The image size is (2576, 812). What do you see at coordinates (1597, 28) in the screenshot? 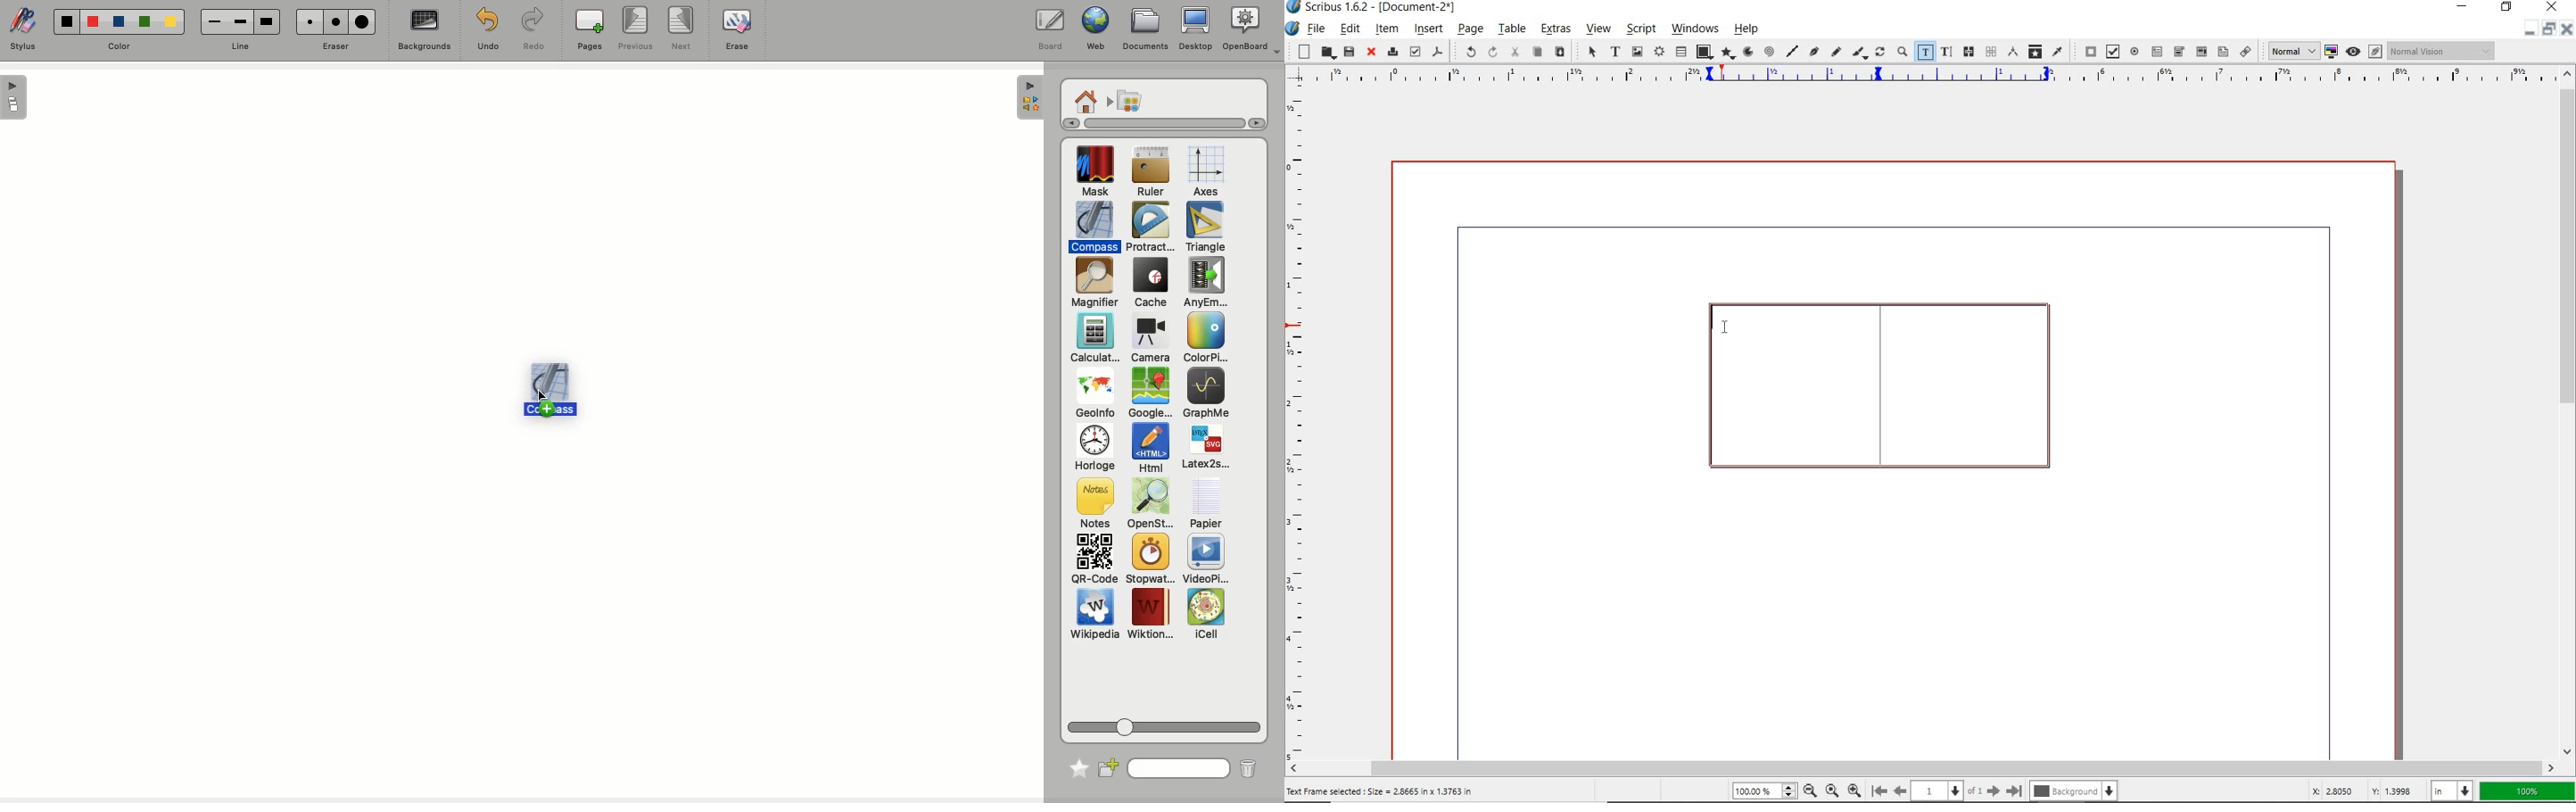
I see `view` at bounding box center [1597, 28].